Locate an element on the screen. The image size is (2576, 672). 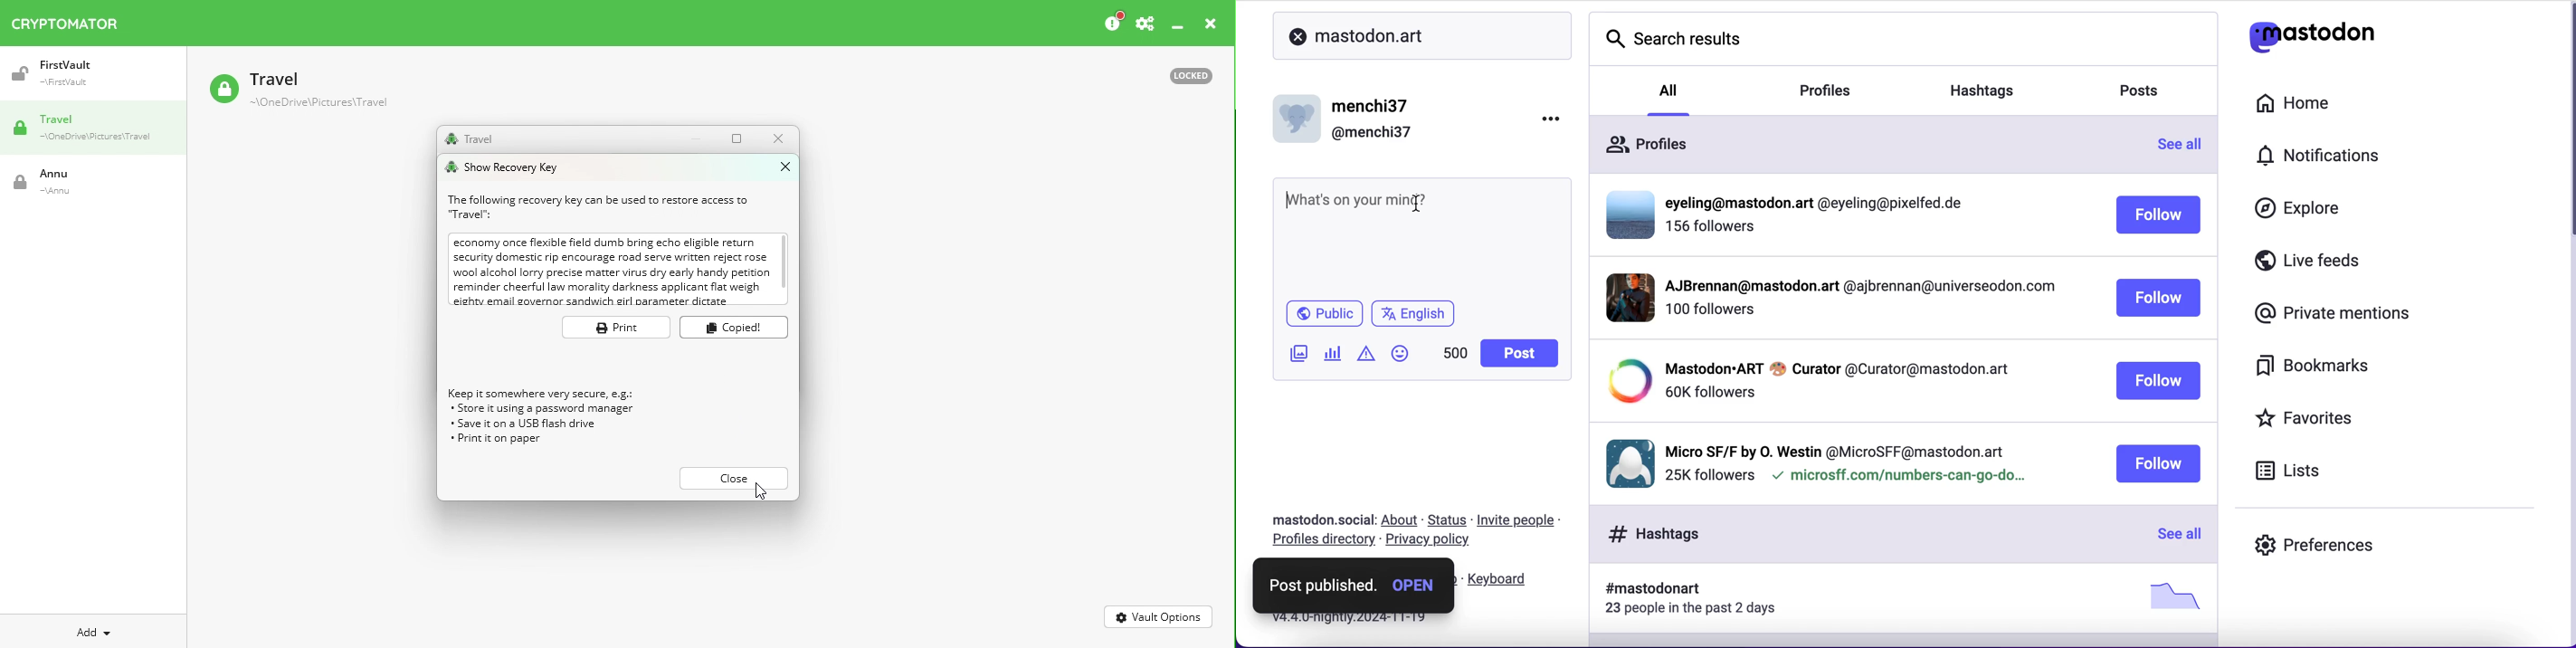
text is located at coordinates (1368, 202).